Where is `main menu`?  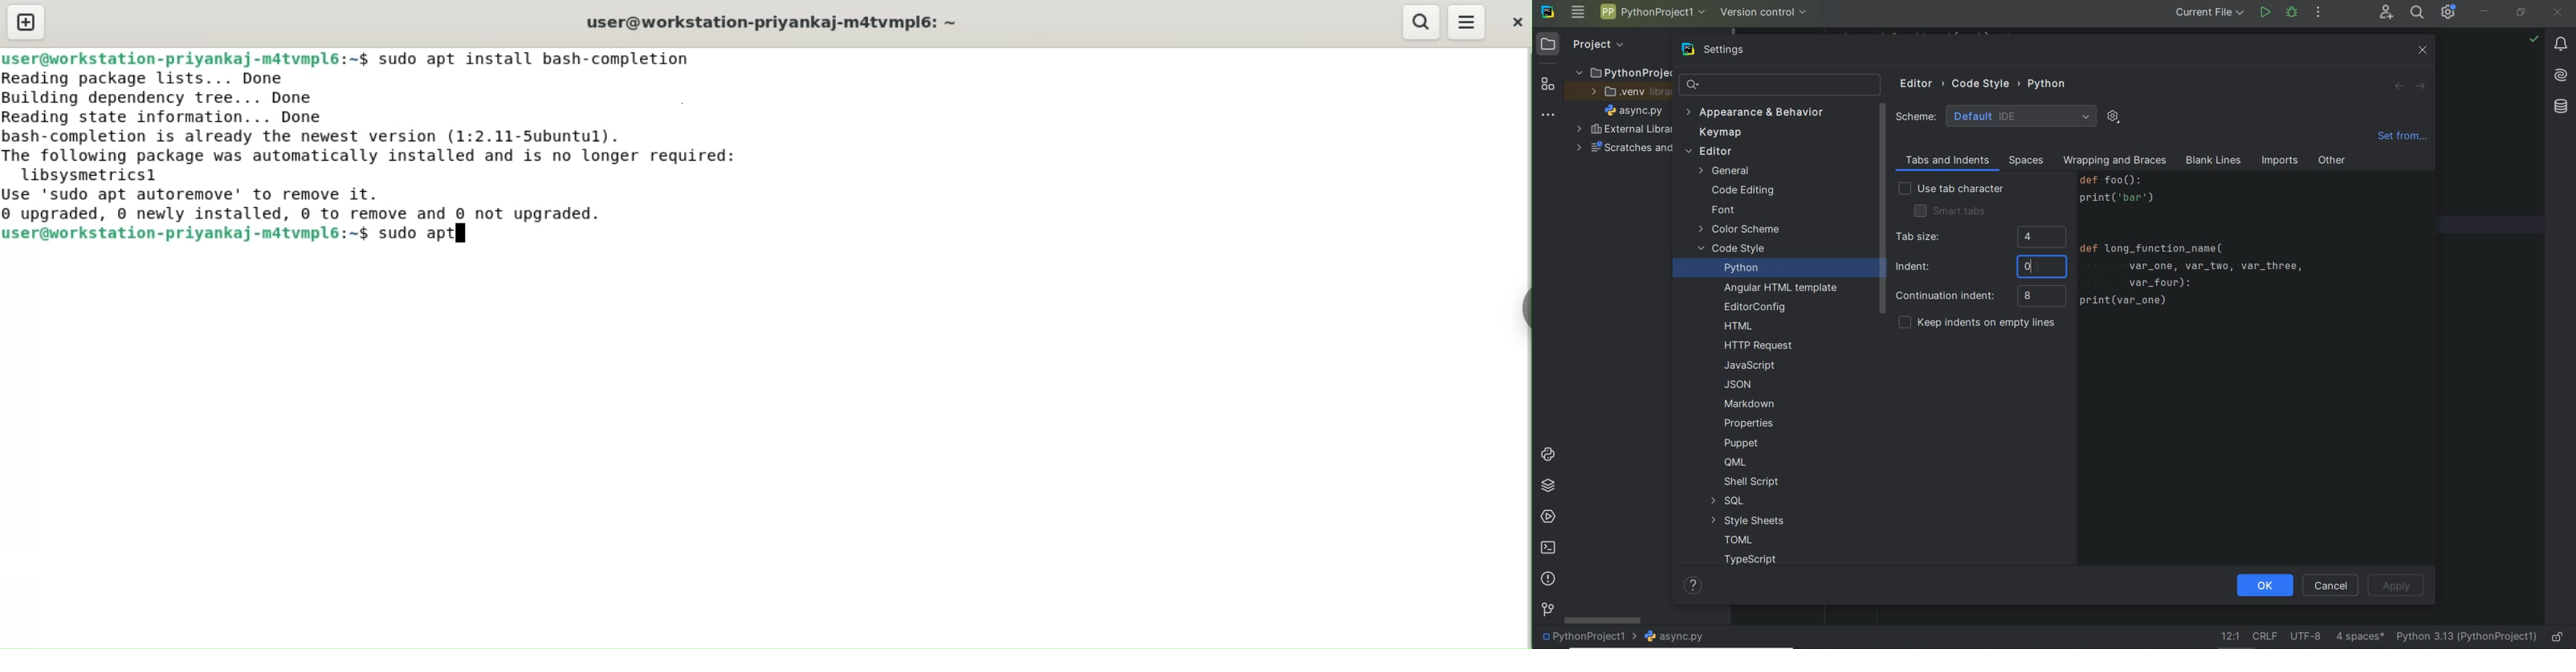
main menu is located at coordinates (1579, 12).